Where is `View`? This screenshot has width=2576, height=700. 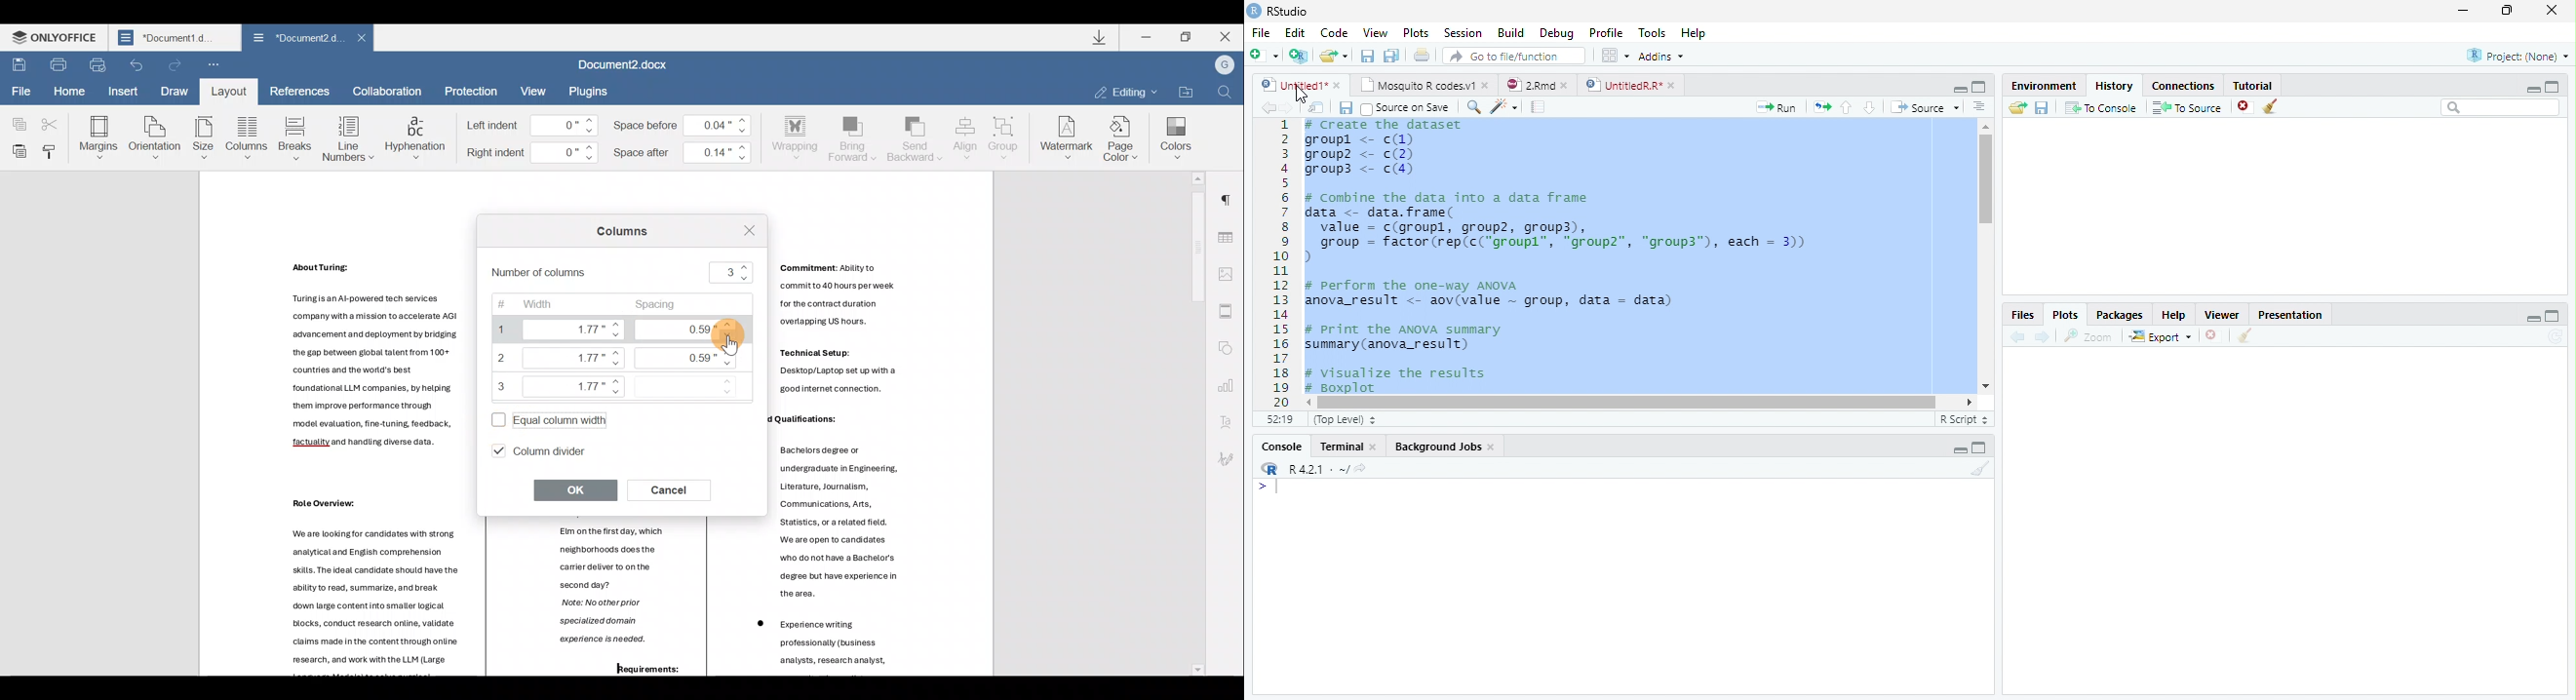
View is located at coordinates (1375, 34).